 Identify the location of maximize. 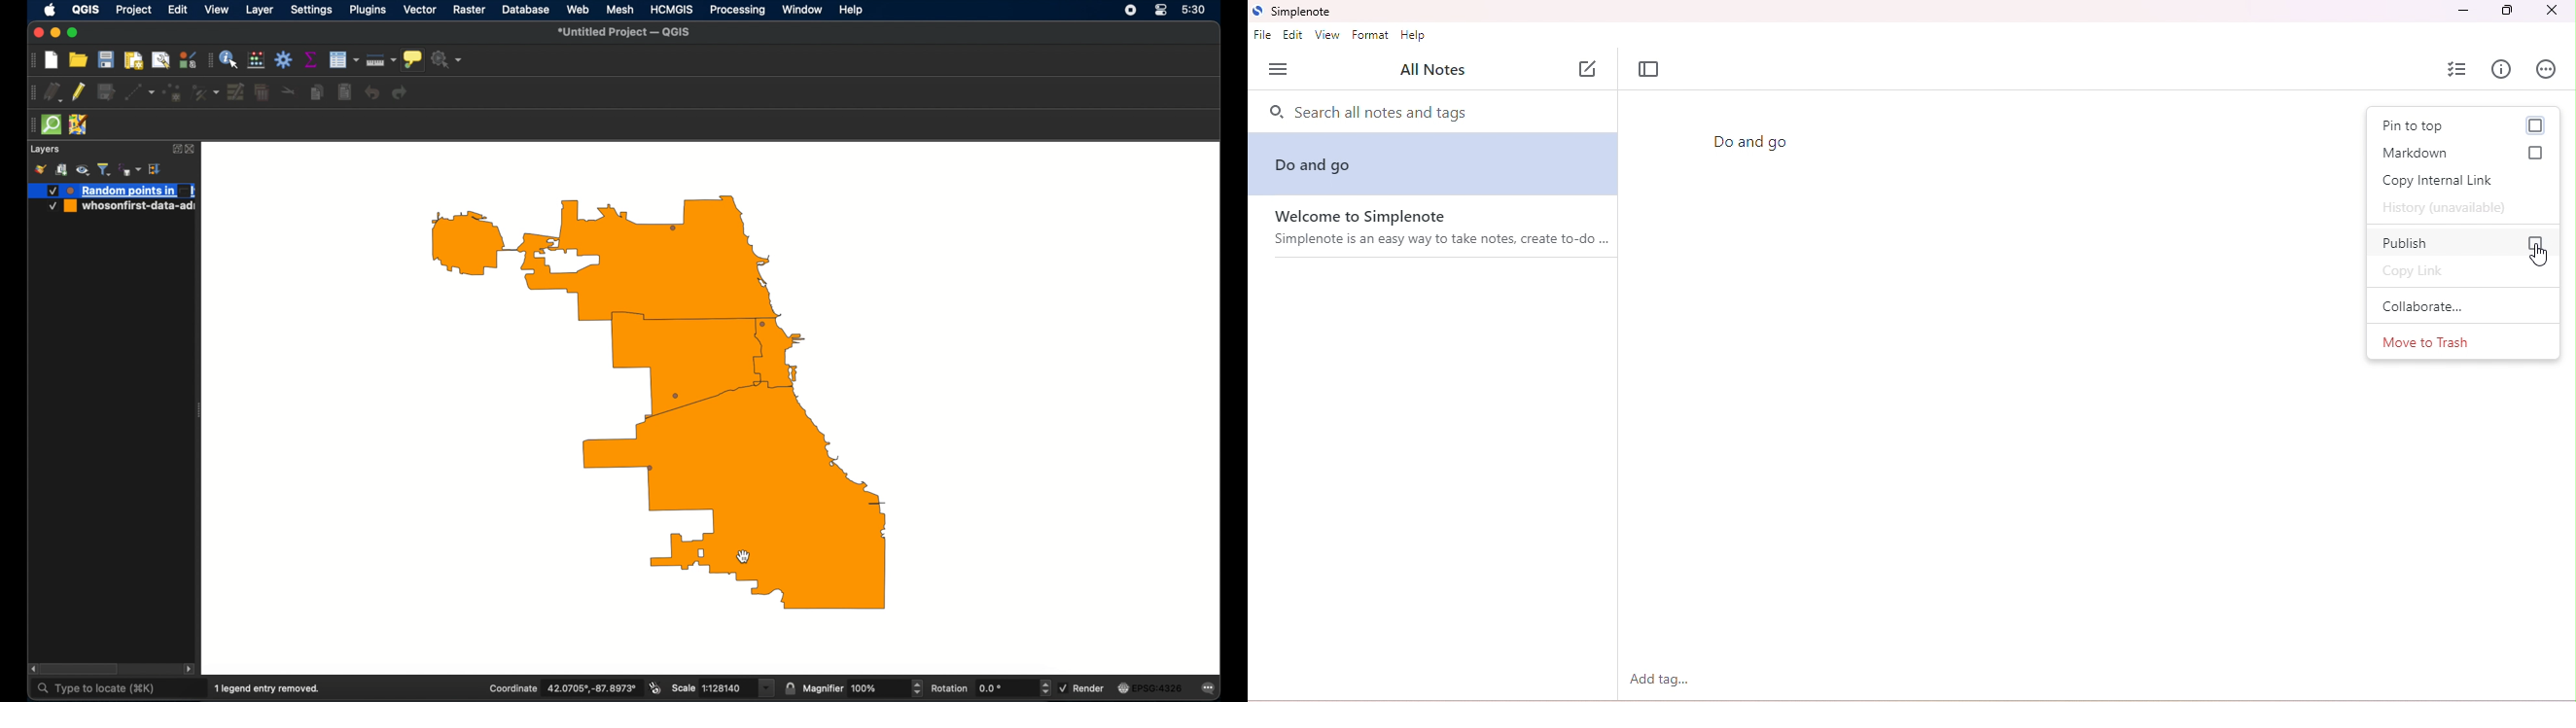
(2507, 11).